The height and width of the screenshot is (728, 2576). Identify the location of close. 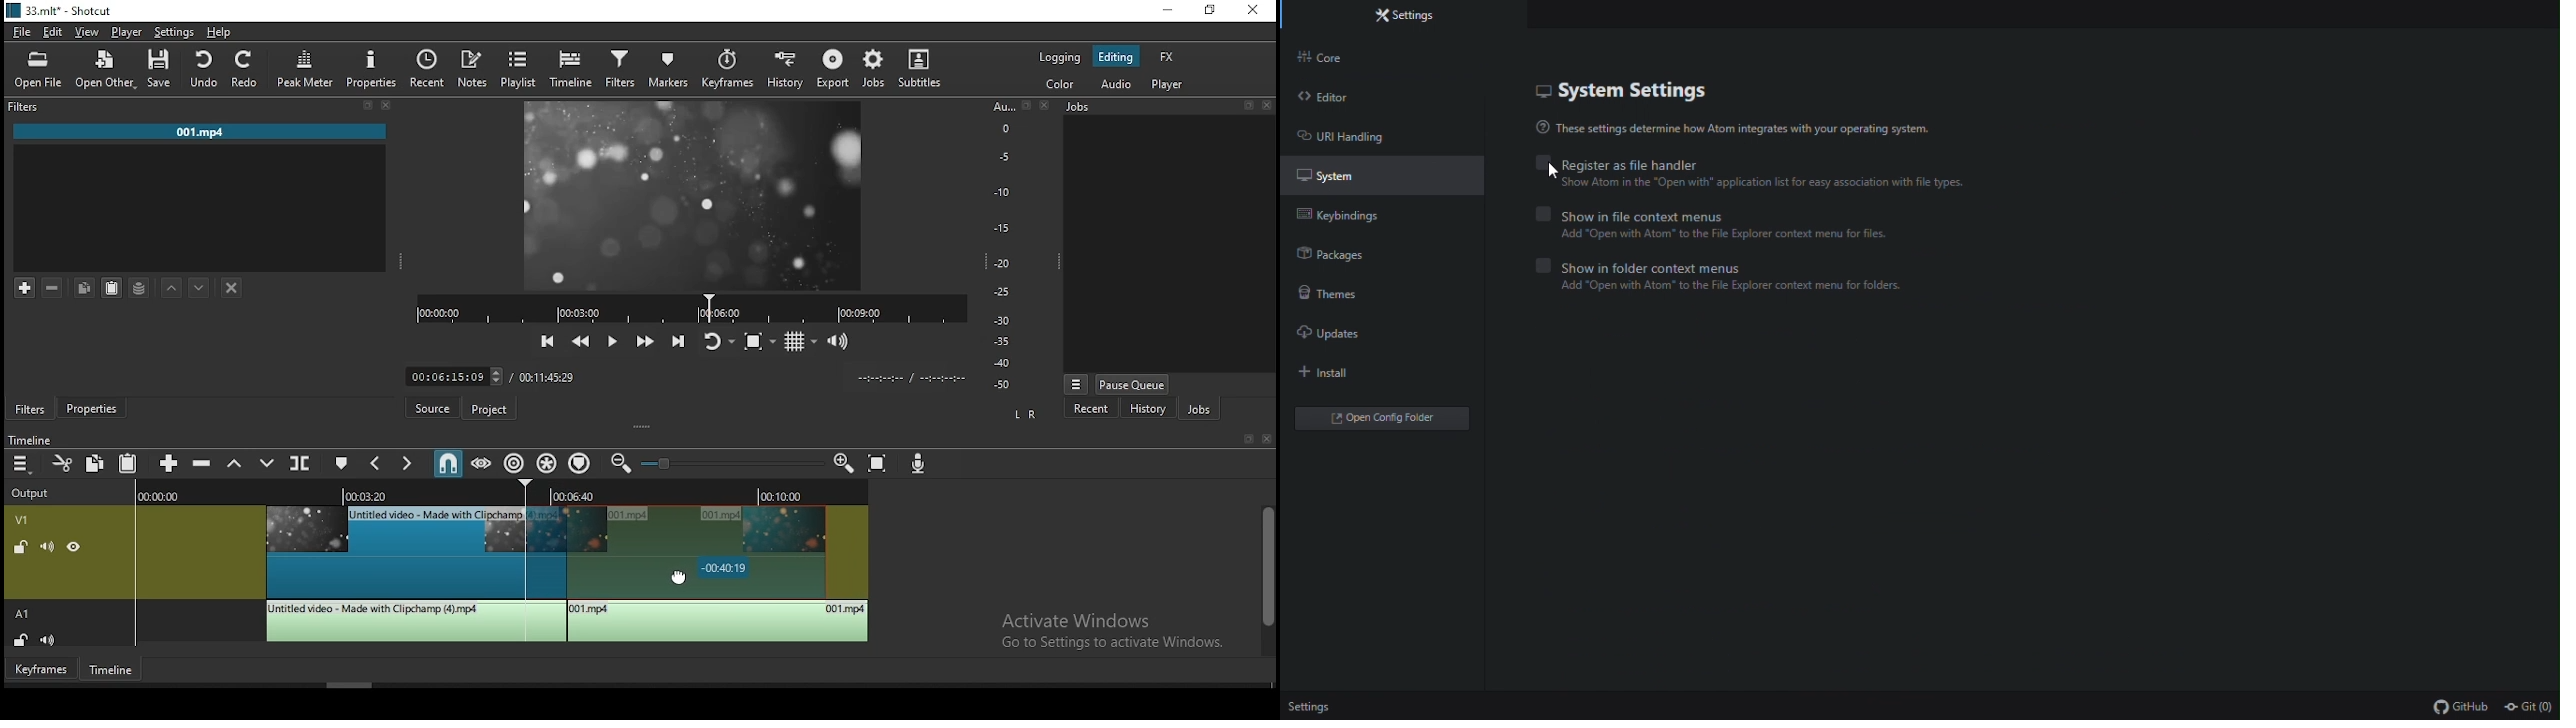
(1269, 440).